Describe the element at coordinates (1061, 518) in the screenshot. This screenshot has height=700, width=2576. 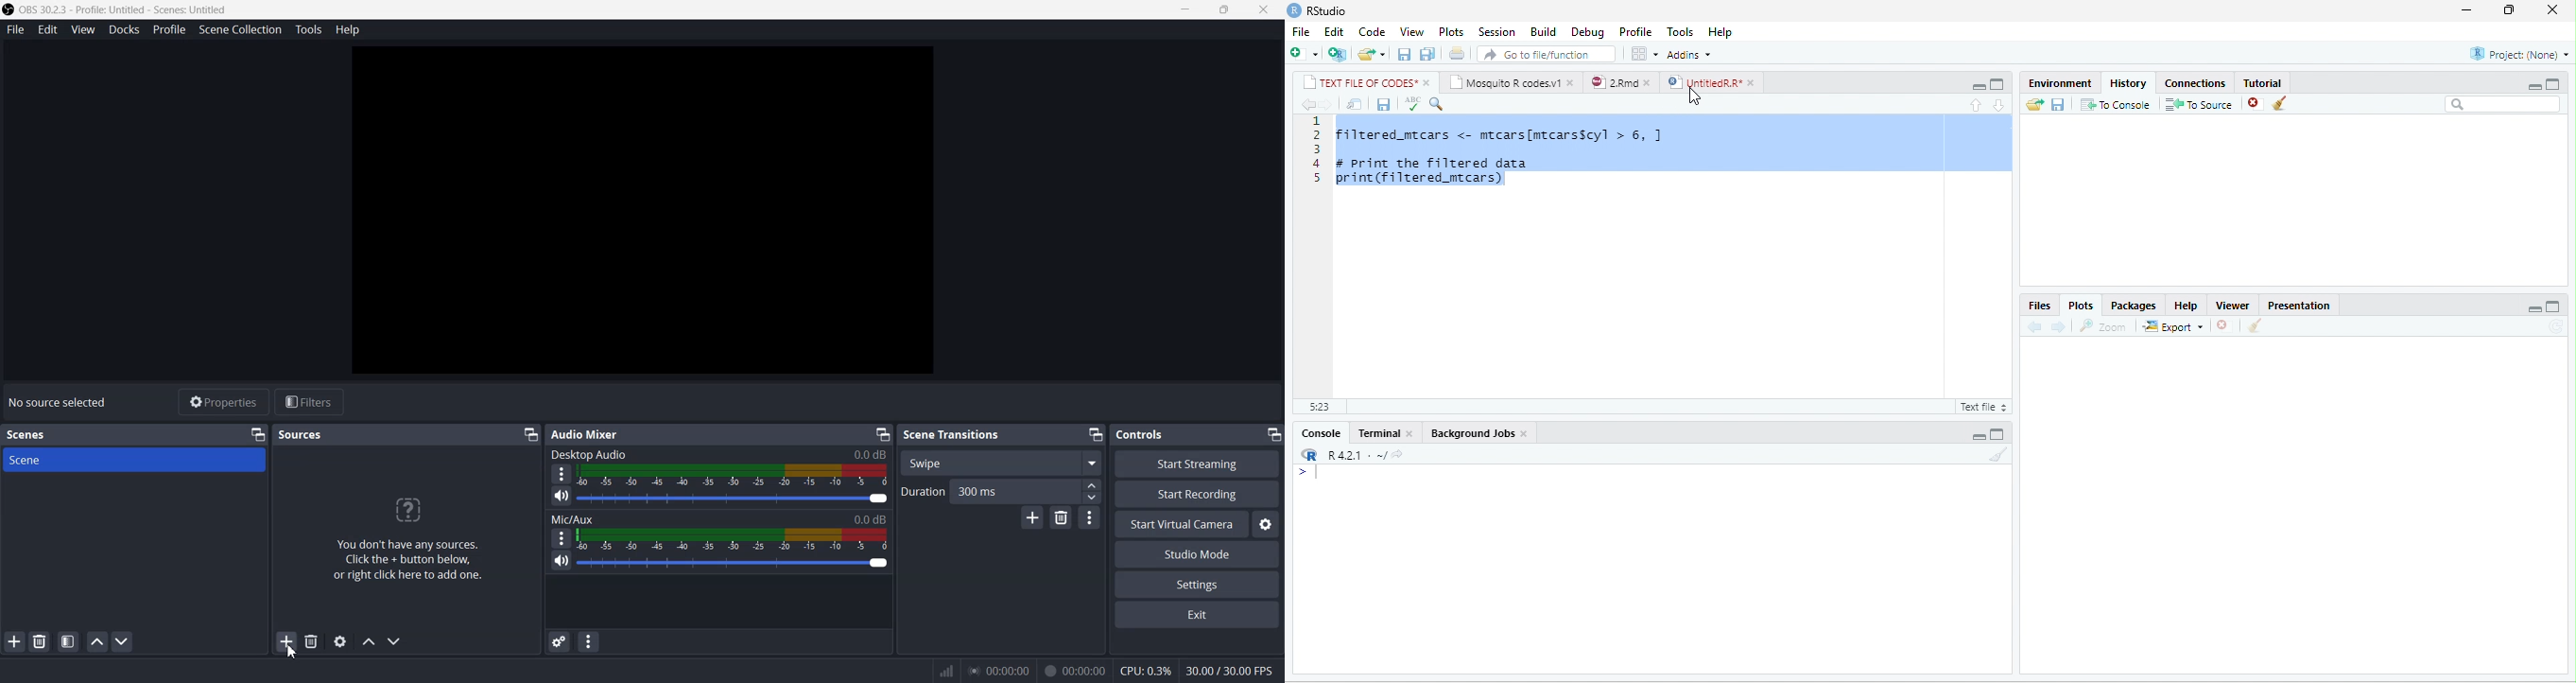
I see `Remove configurable Transition` at that location.